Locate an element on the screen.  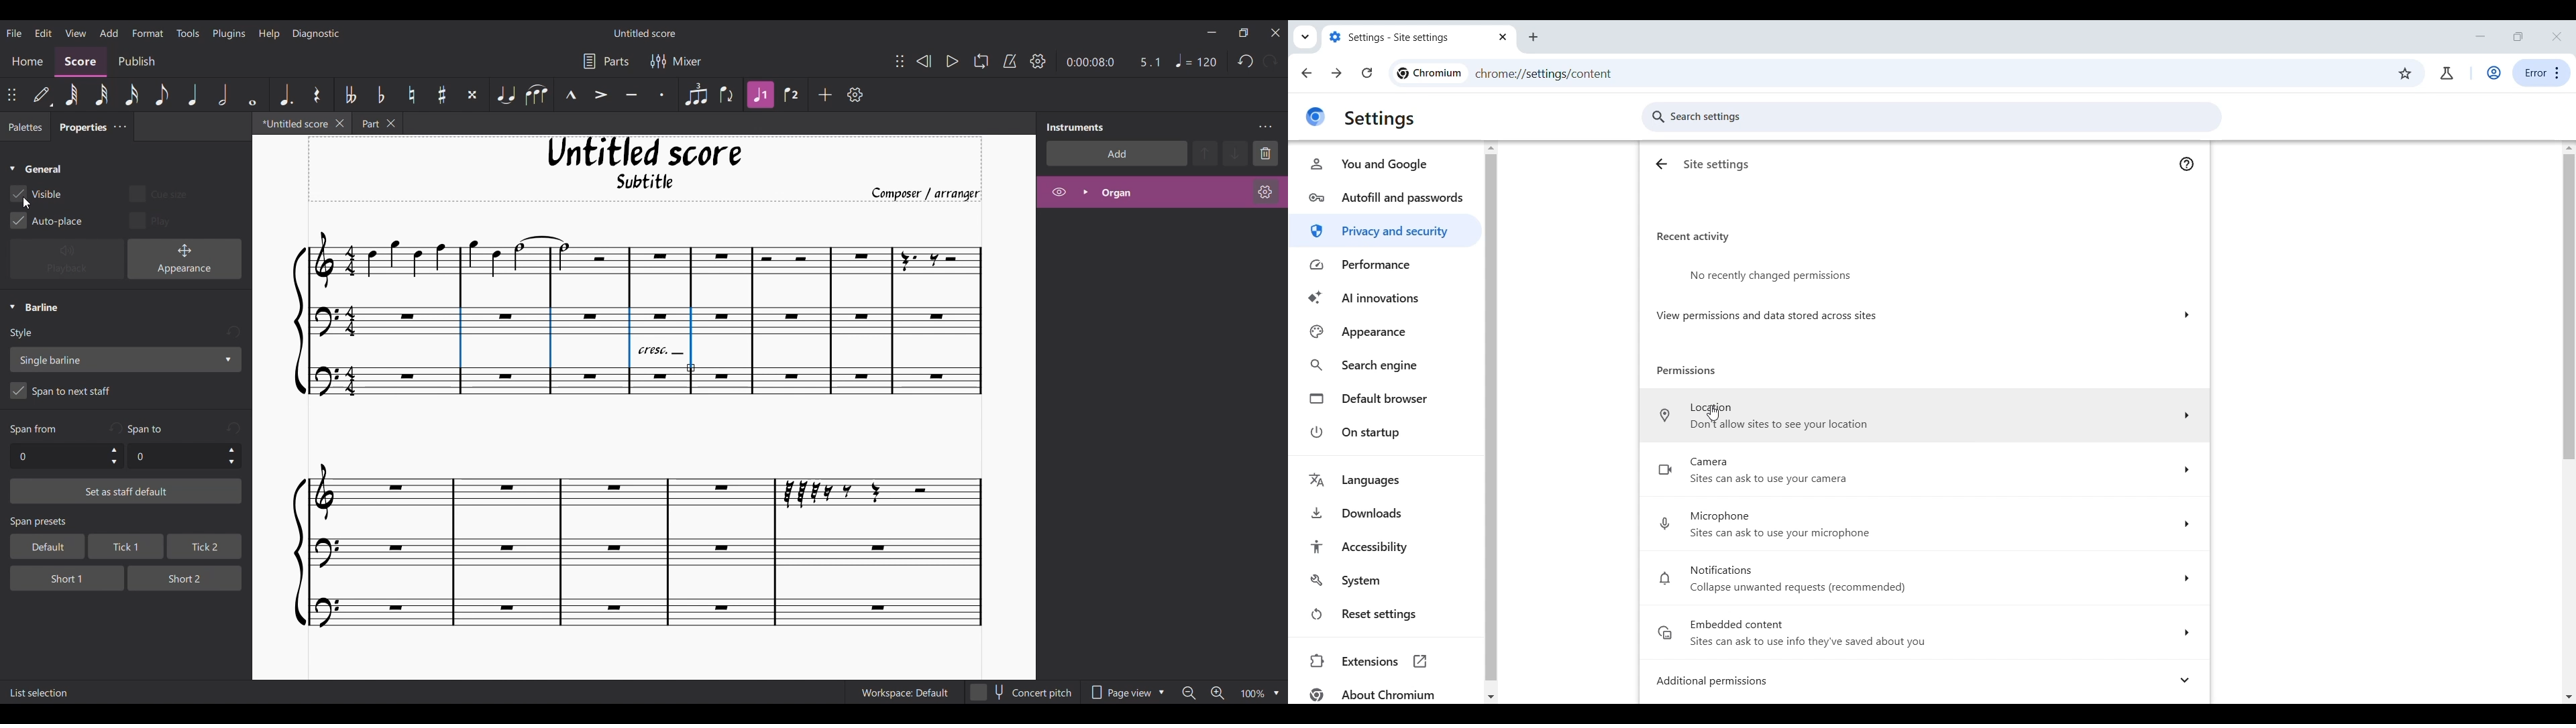
Voice 2 is located at coordinates (793, 95).